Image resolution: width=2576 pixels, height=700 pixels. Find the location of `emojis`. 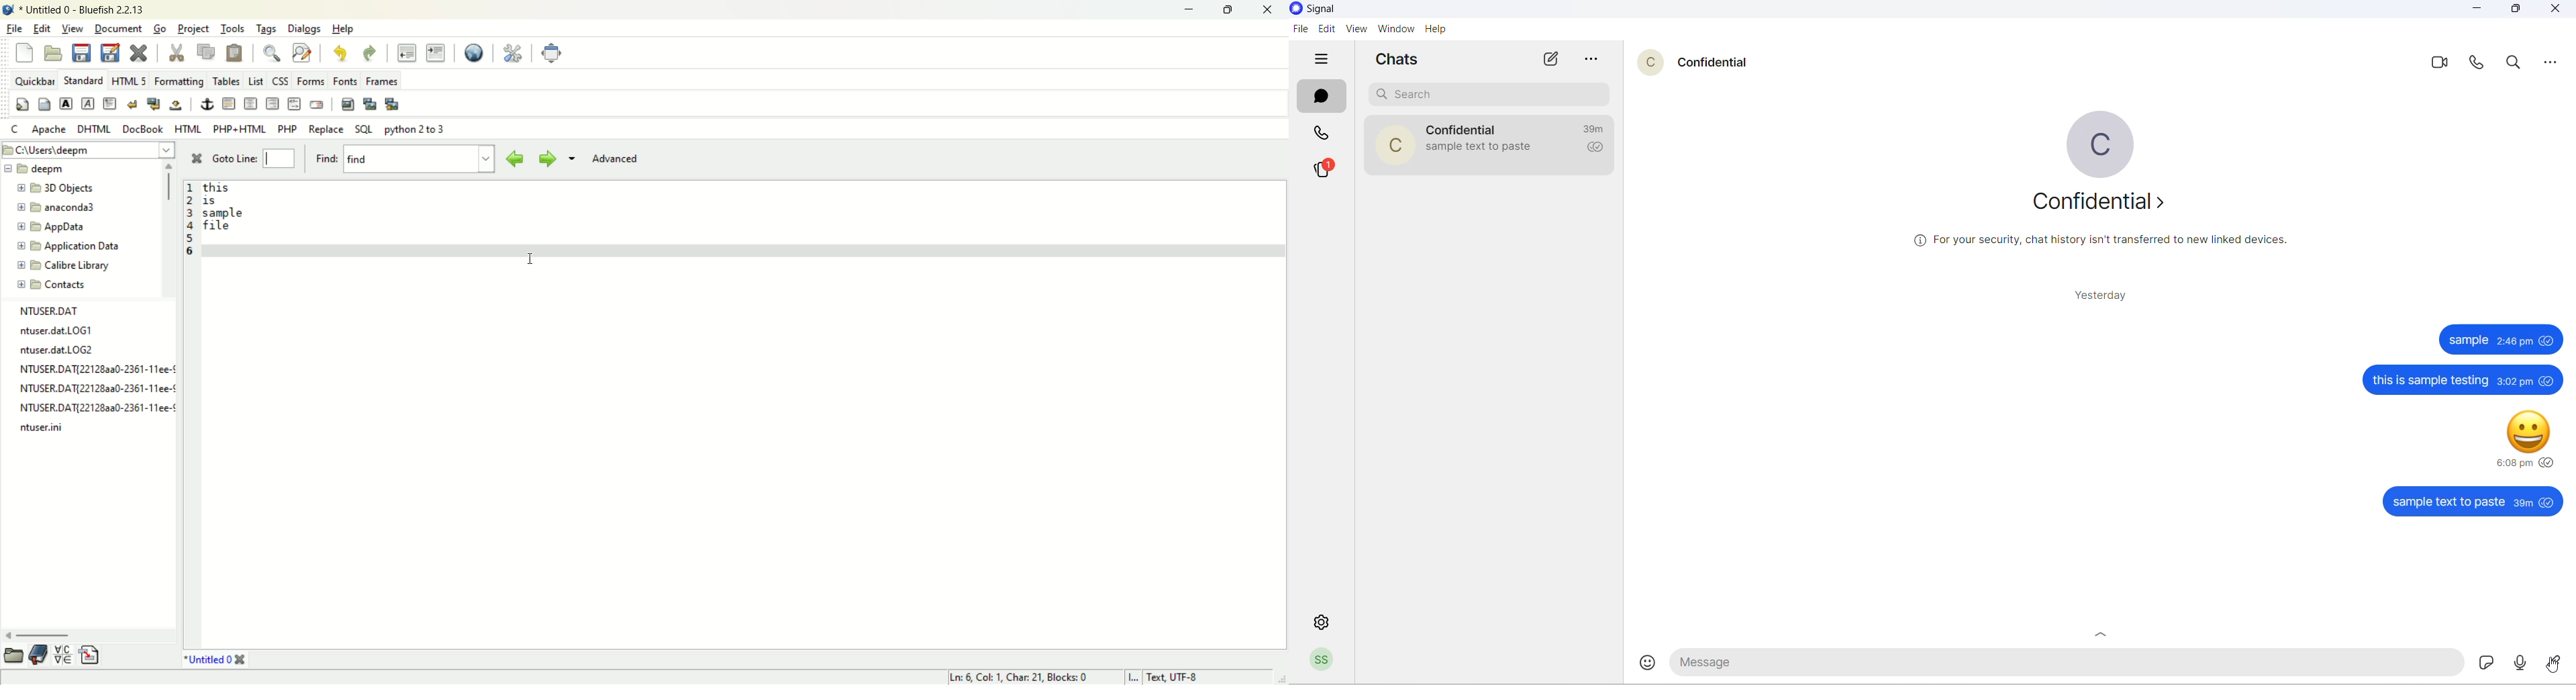

emojis is located at coordinates (1649, 663).